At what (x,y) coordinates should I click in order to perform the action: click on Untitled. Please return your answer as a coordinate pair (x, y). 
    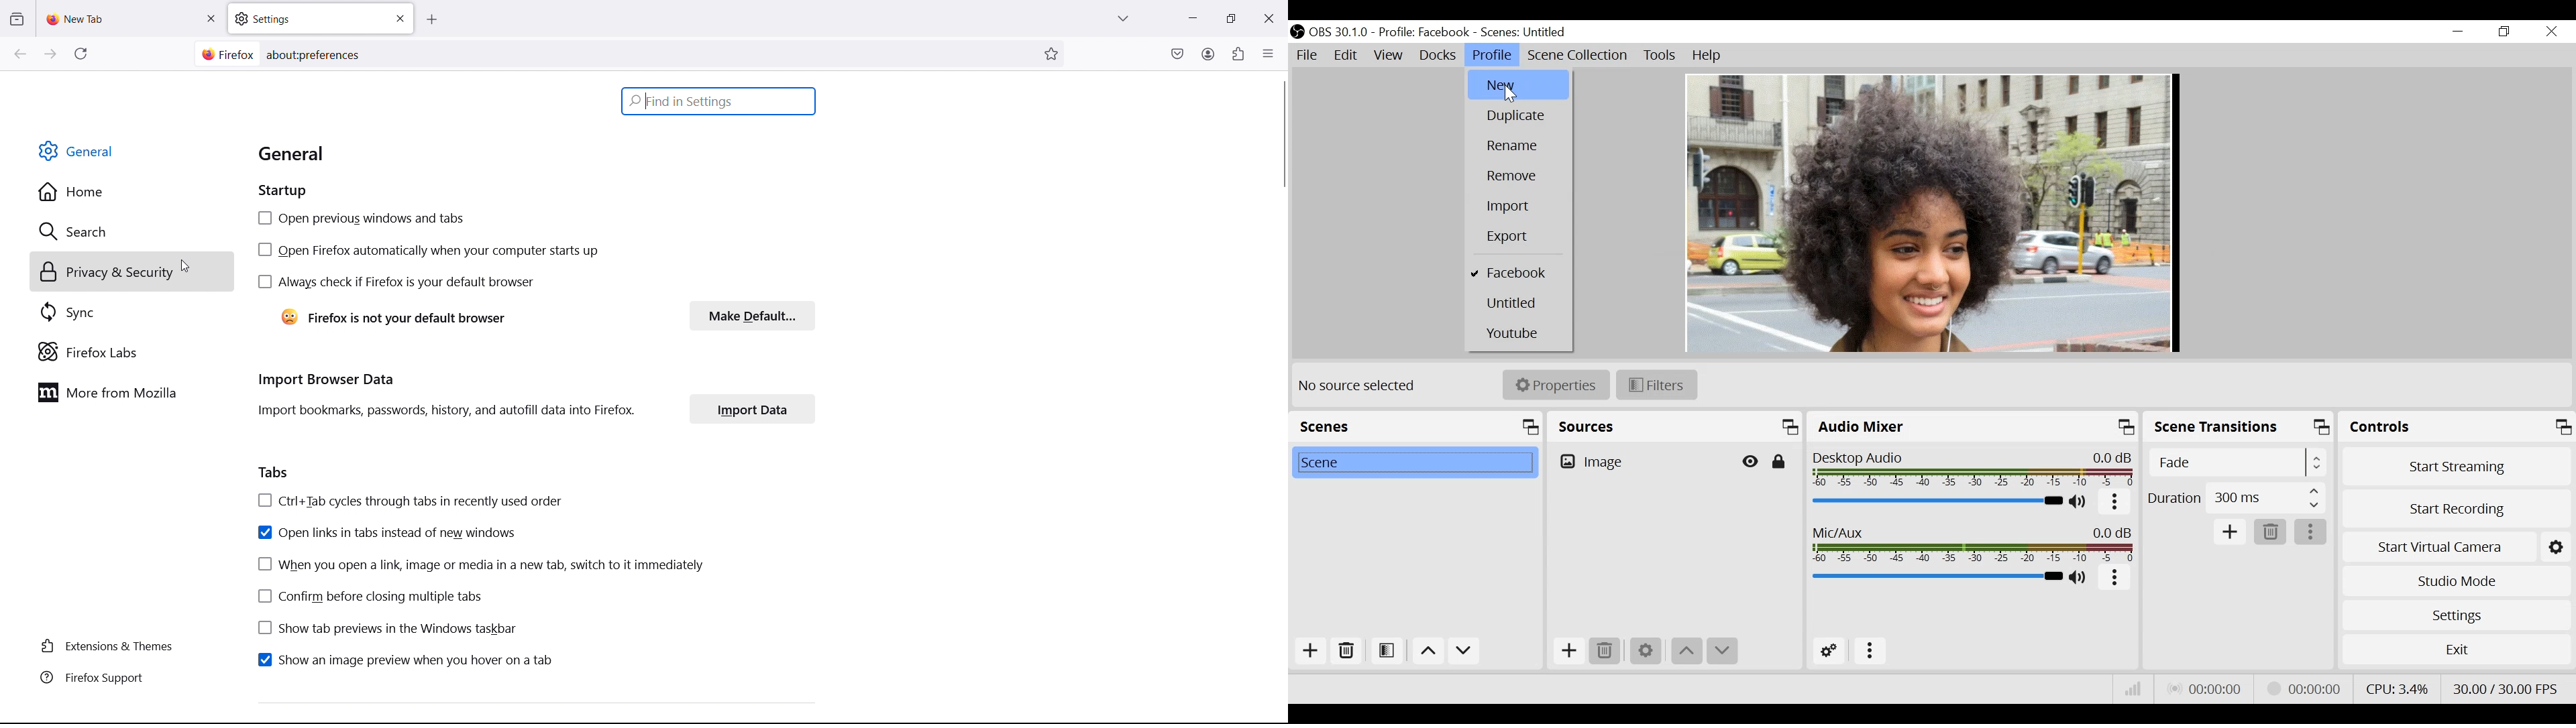
    Looking at the image, I should click on (1518, 303).